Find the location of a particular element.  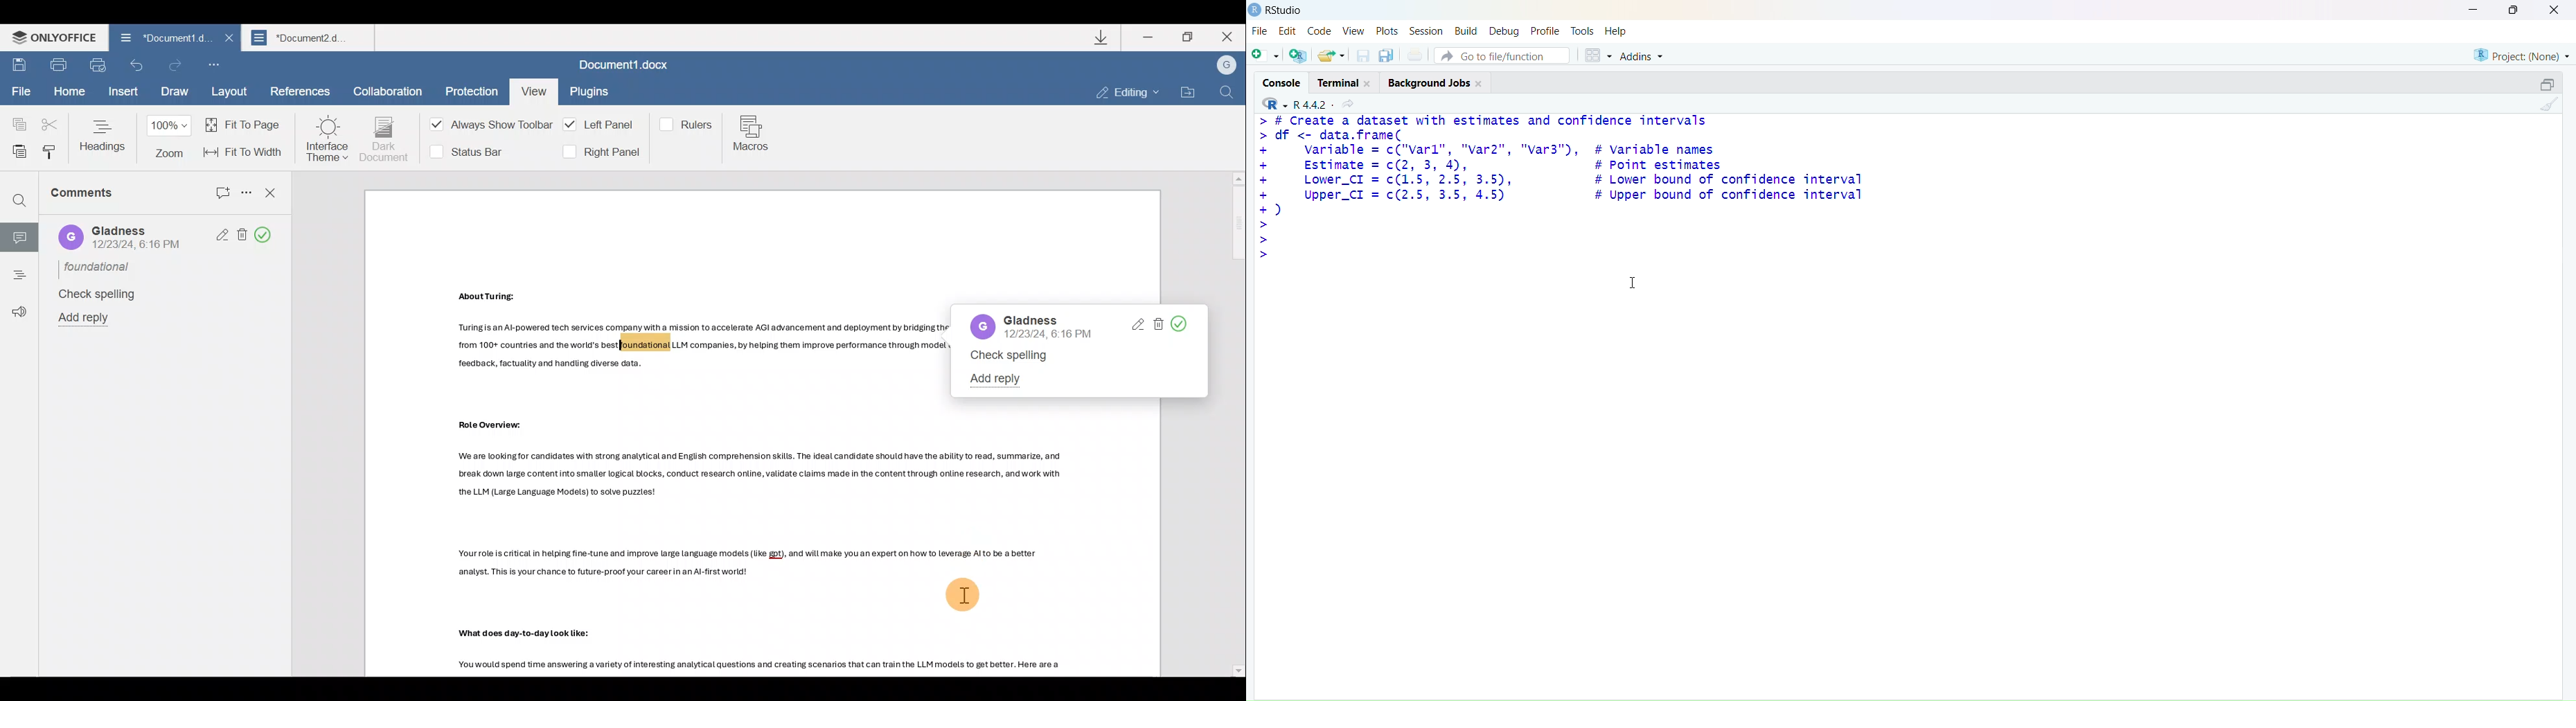

Dark document is located at coordinates (385, 140).